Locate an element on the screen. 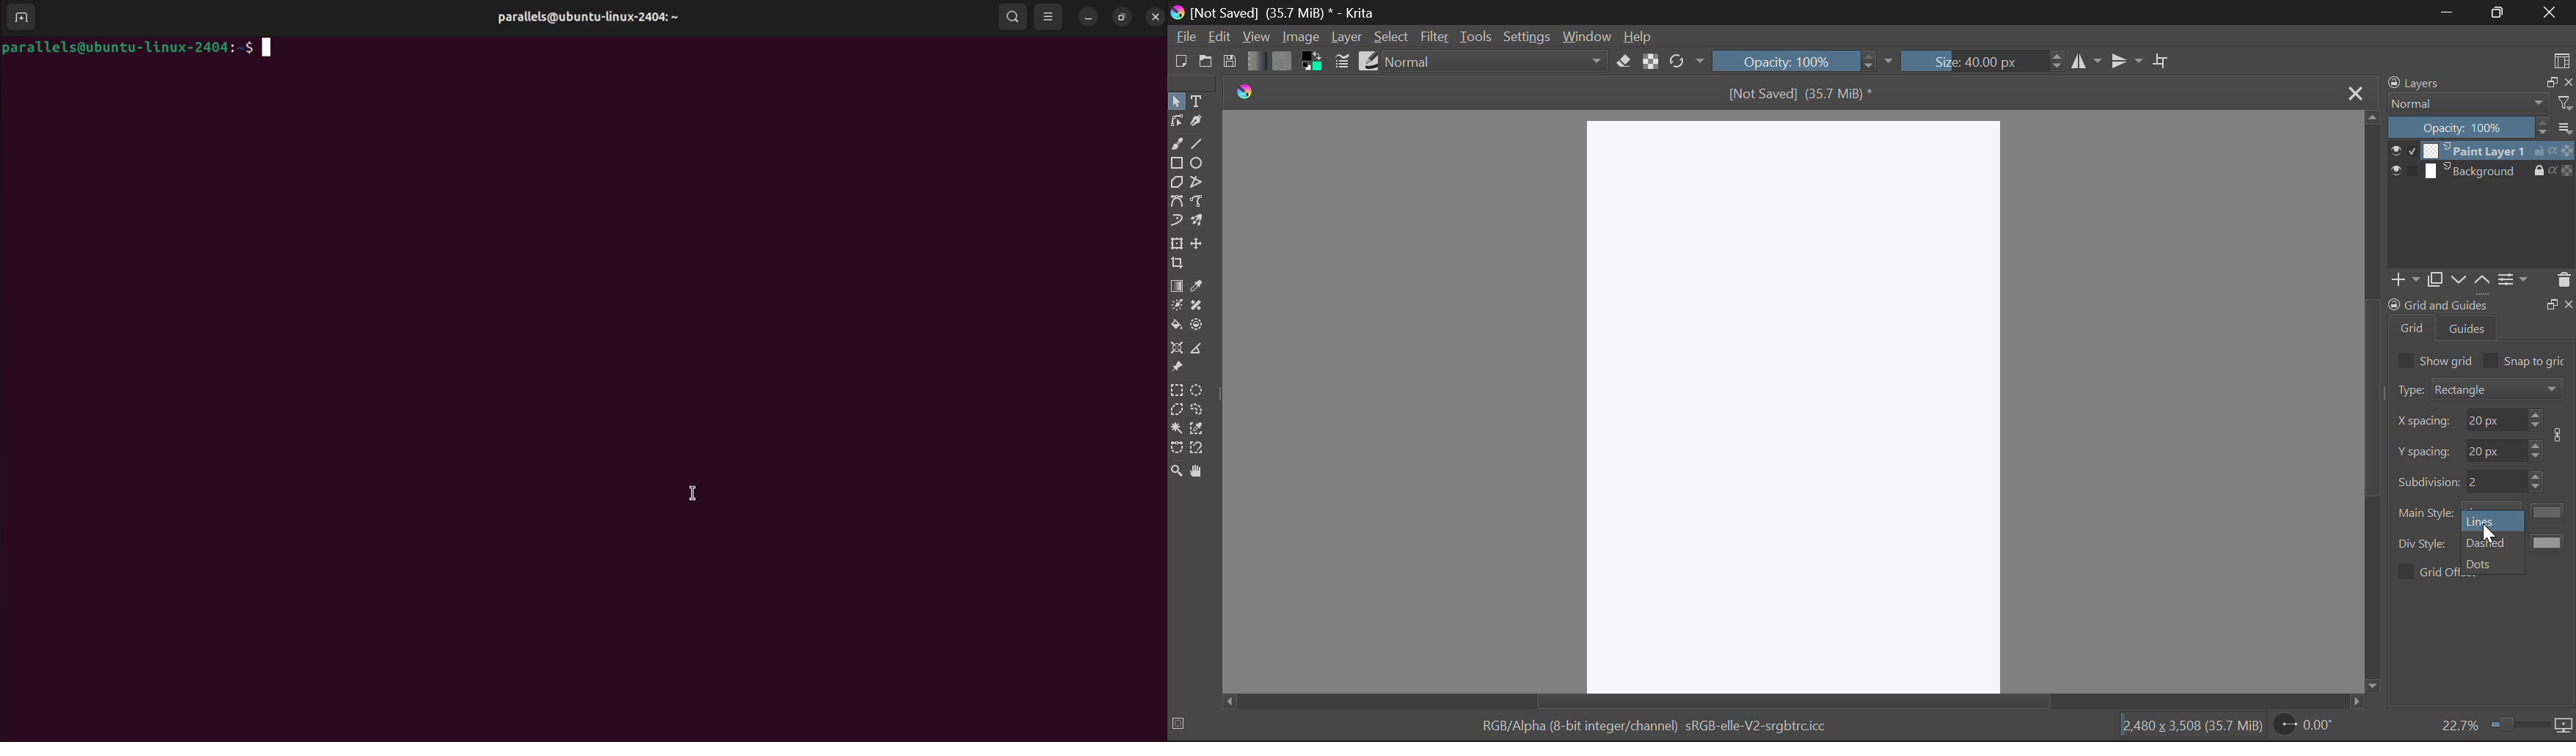 This screenshot has height=756, width=2576. Measurements is located at coordinates (1201, 350).